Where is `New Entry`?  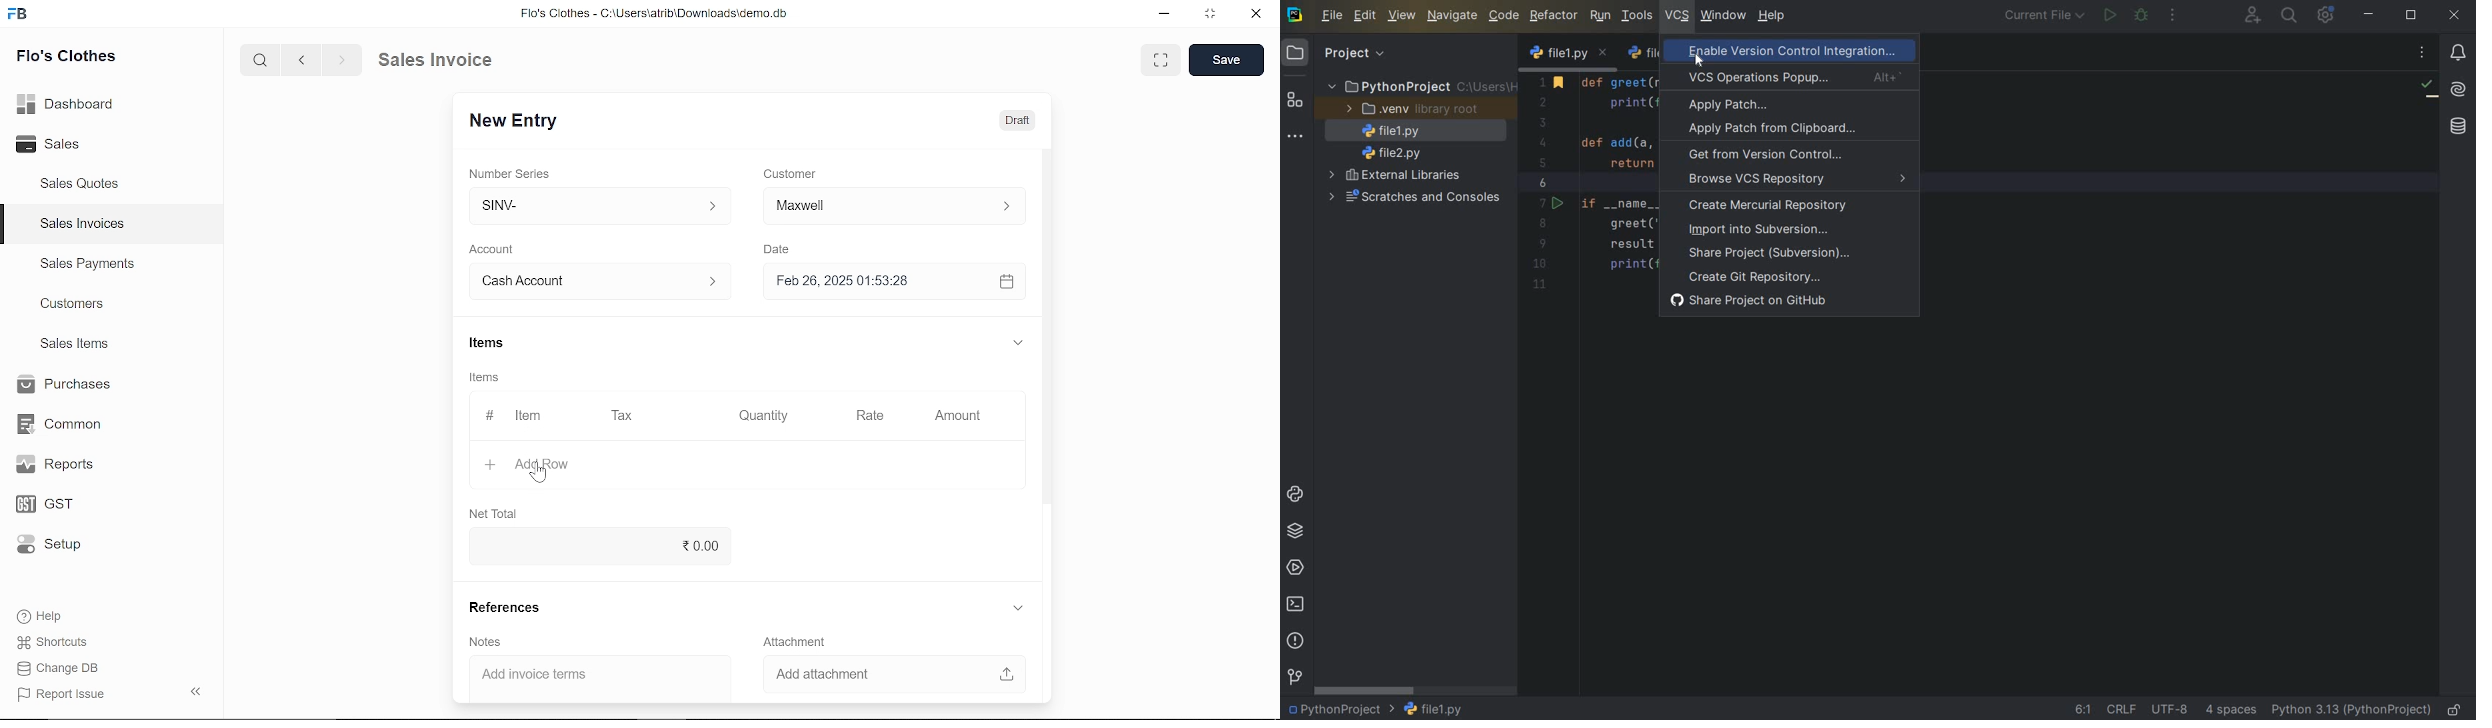
New Entry is located at coordinates (521, 121).